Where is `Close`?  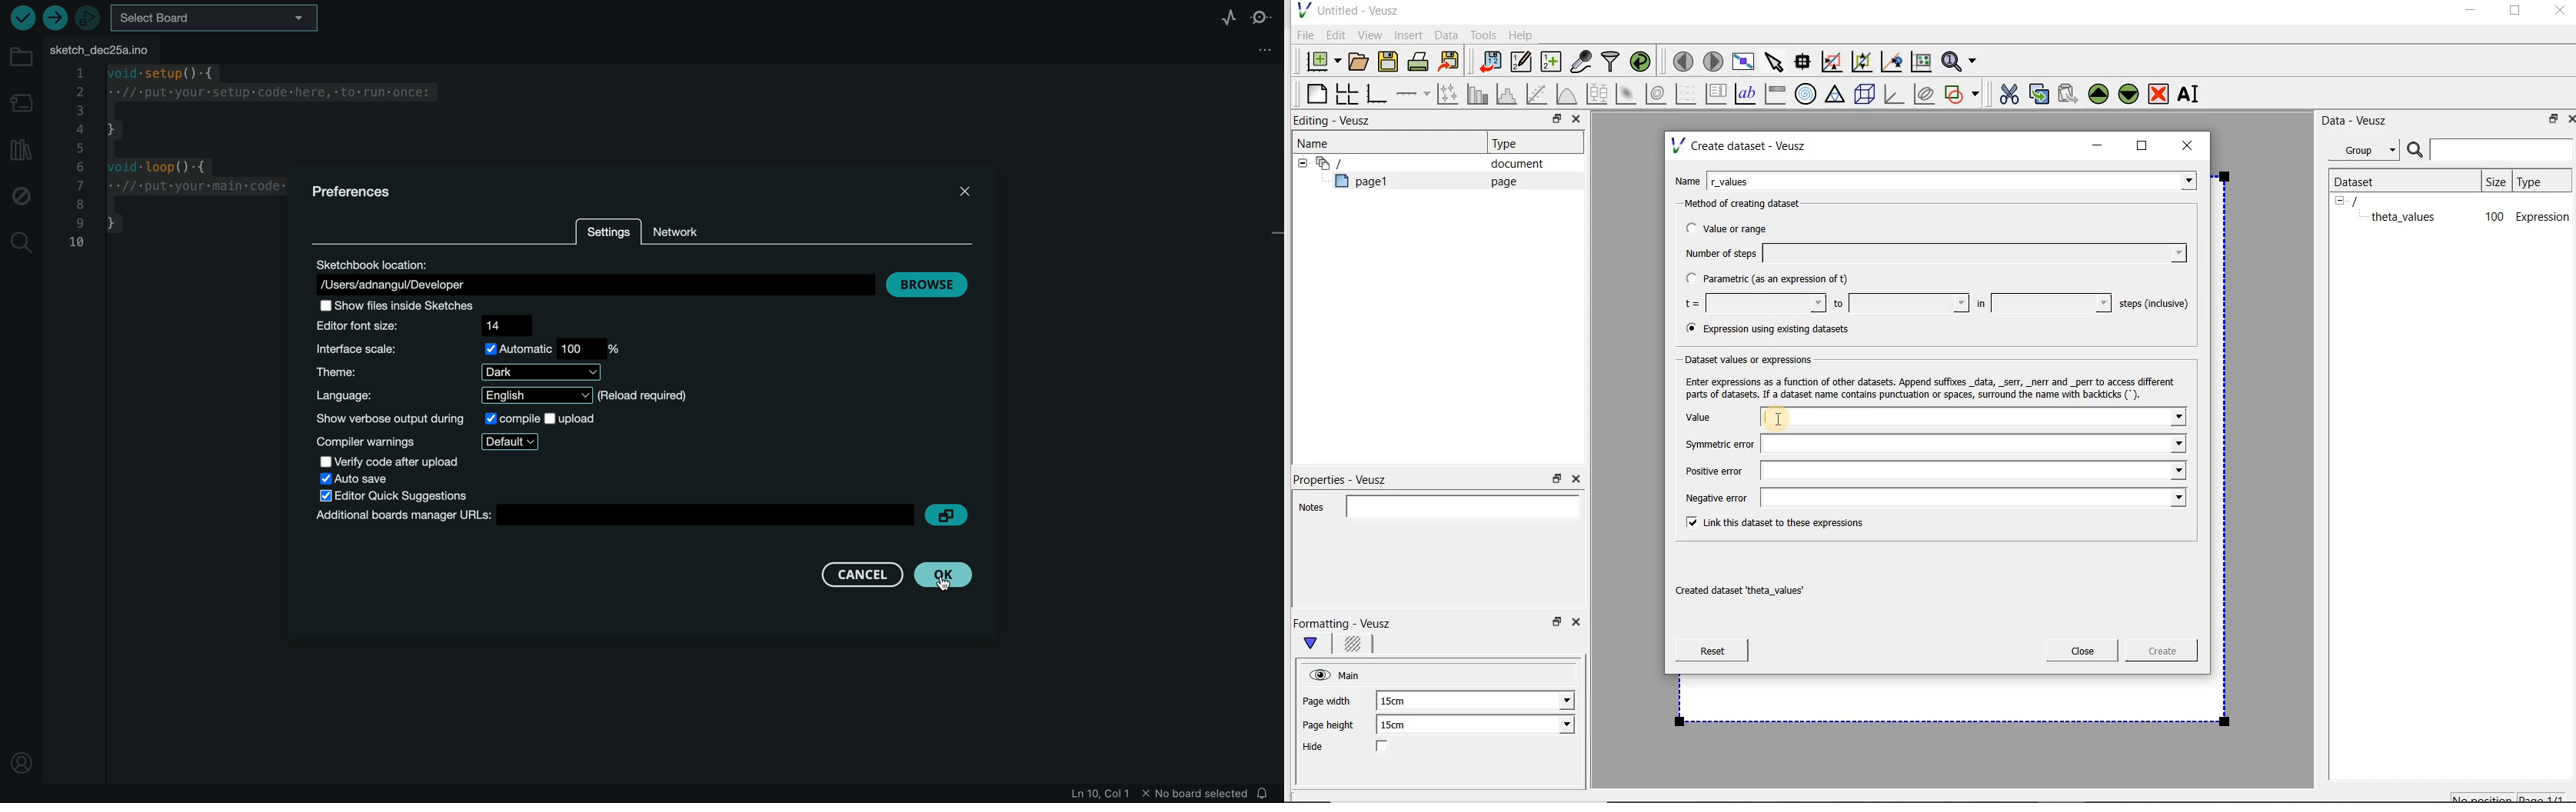
Close is located at coordinates (2568, 118).